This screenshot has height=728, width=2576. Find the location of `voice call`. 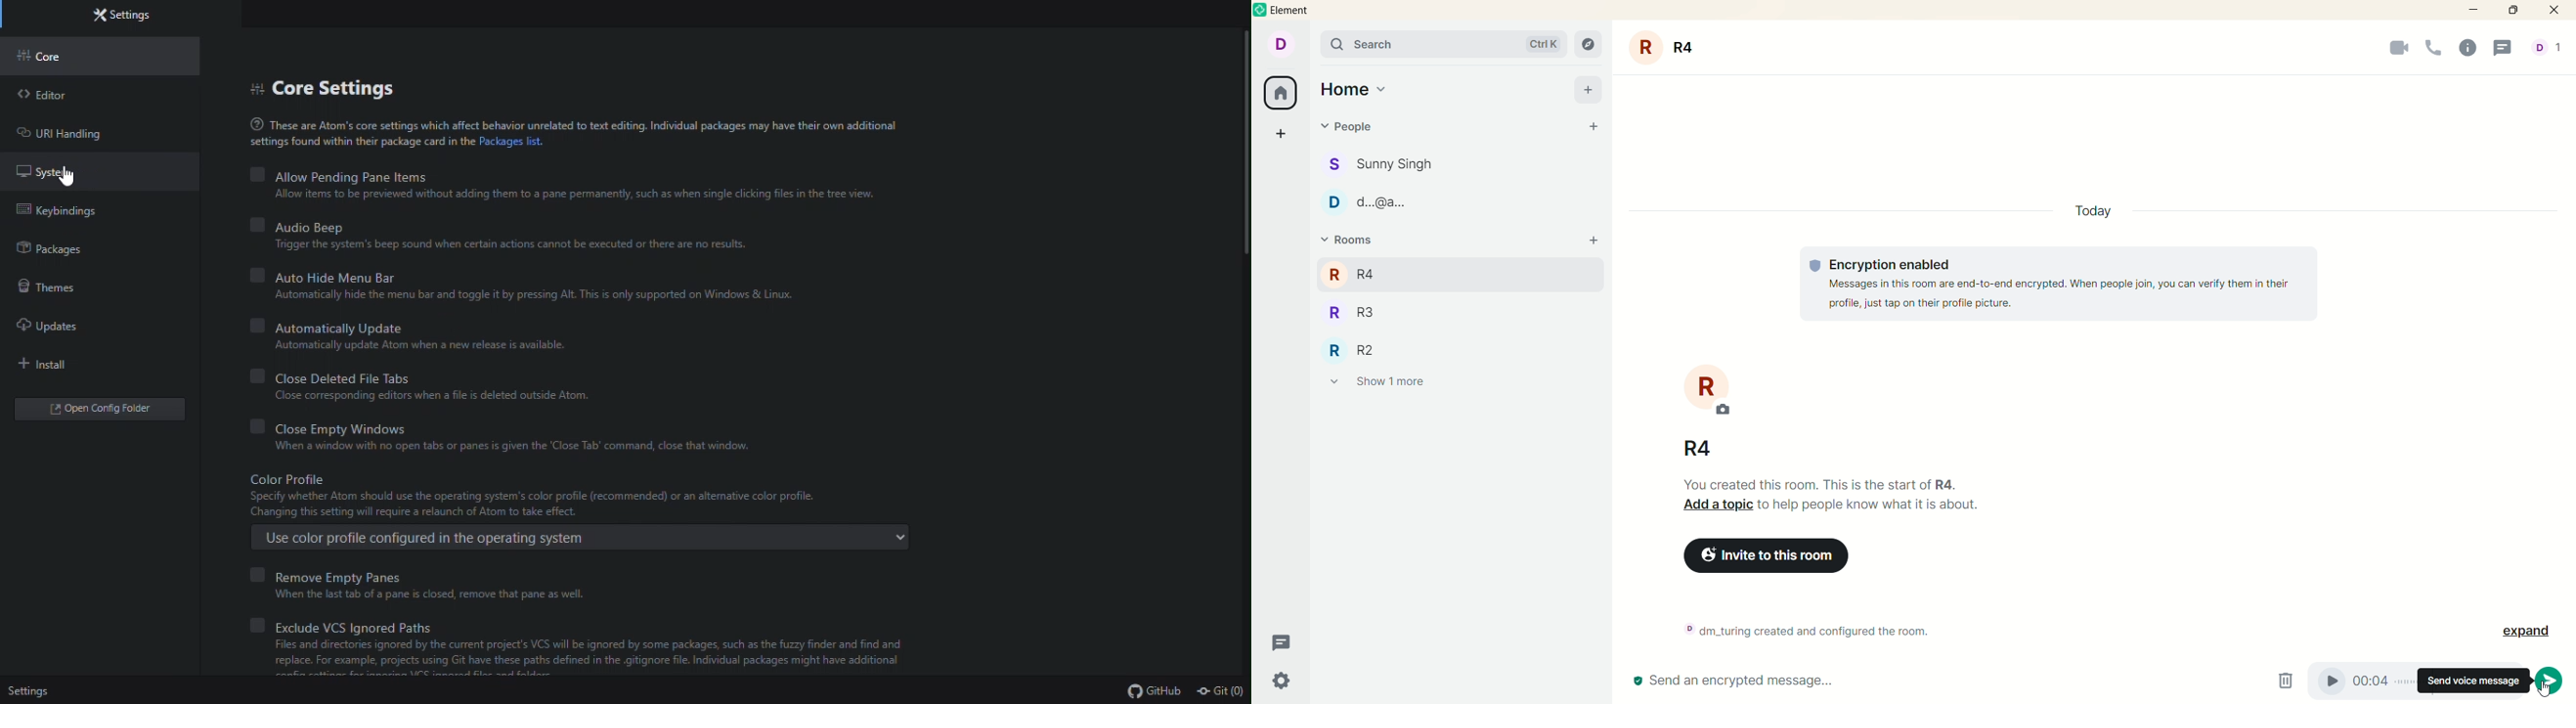

voice call is located at coordinates (2434, 49).